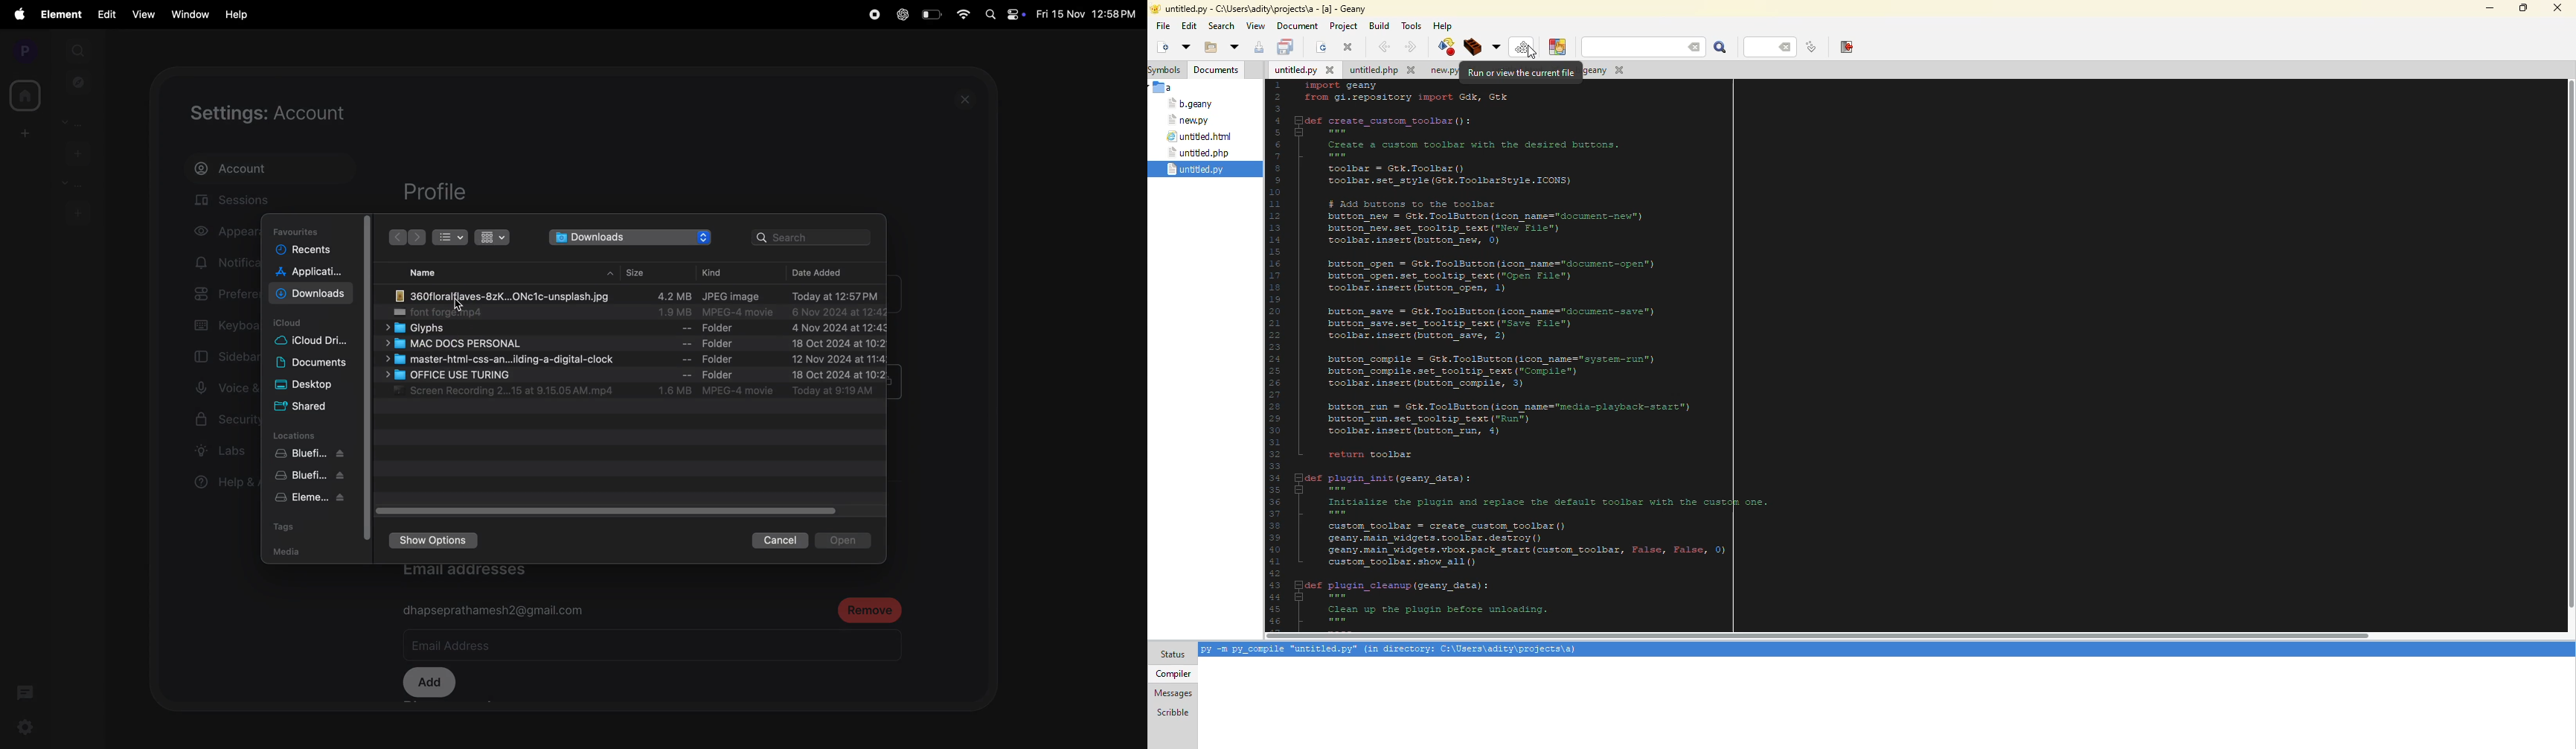 Image resolution: width=2576 pixels, height=756 pixels. What do you see at coordinates (631, 360) in the screenshot?
I see `master .css` at bounding box center [631, 360].